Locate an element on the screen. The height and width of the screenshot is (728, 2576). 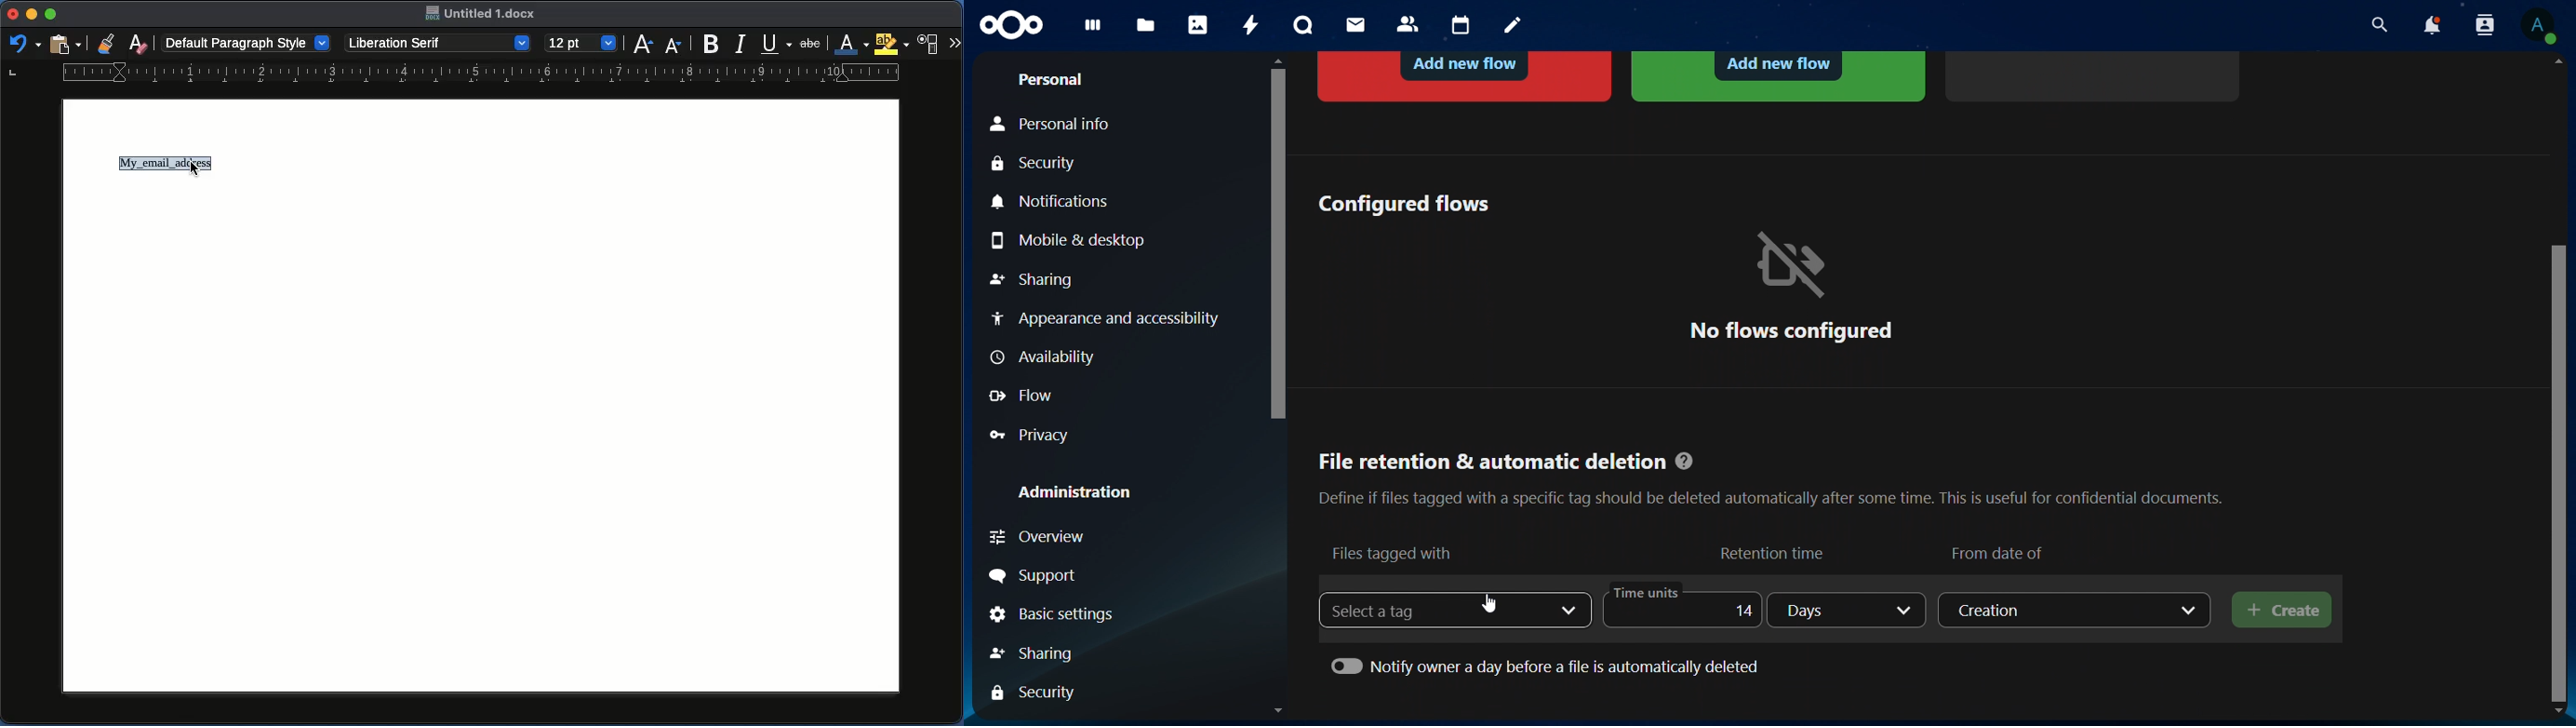
File retention & automatic deletion @
Define if files tagged with a specific tag should be deleted automatically after some time. This is useful for confidential documents. is located at coordinates (1770, 473).